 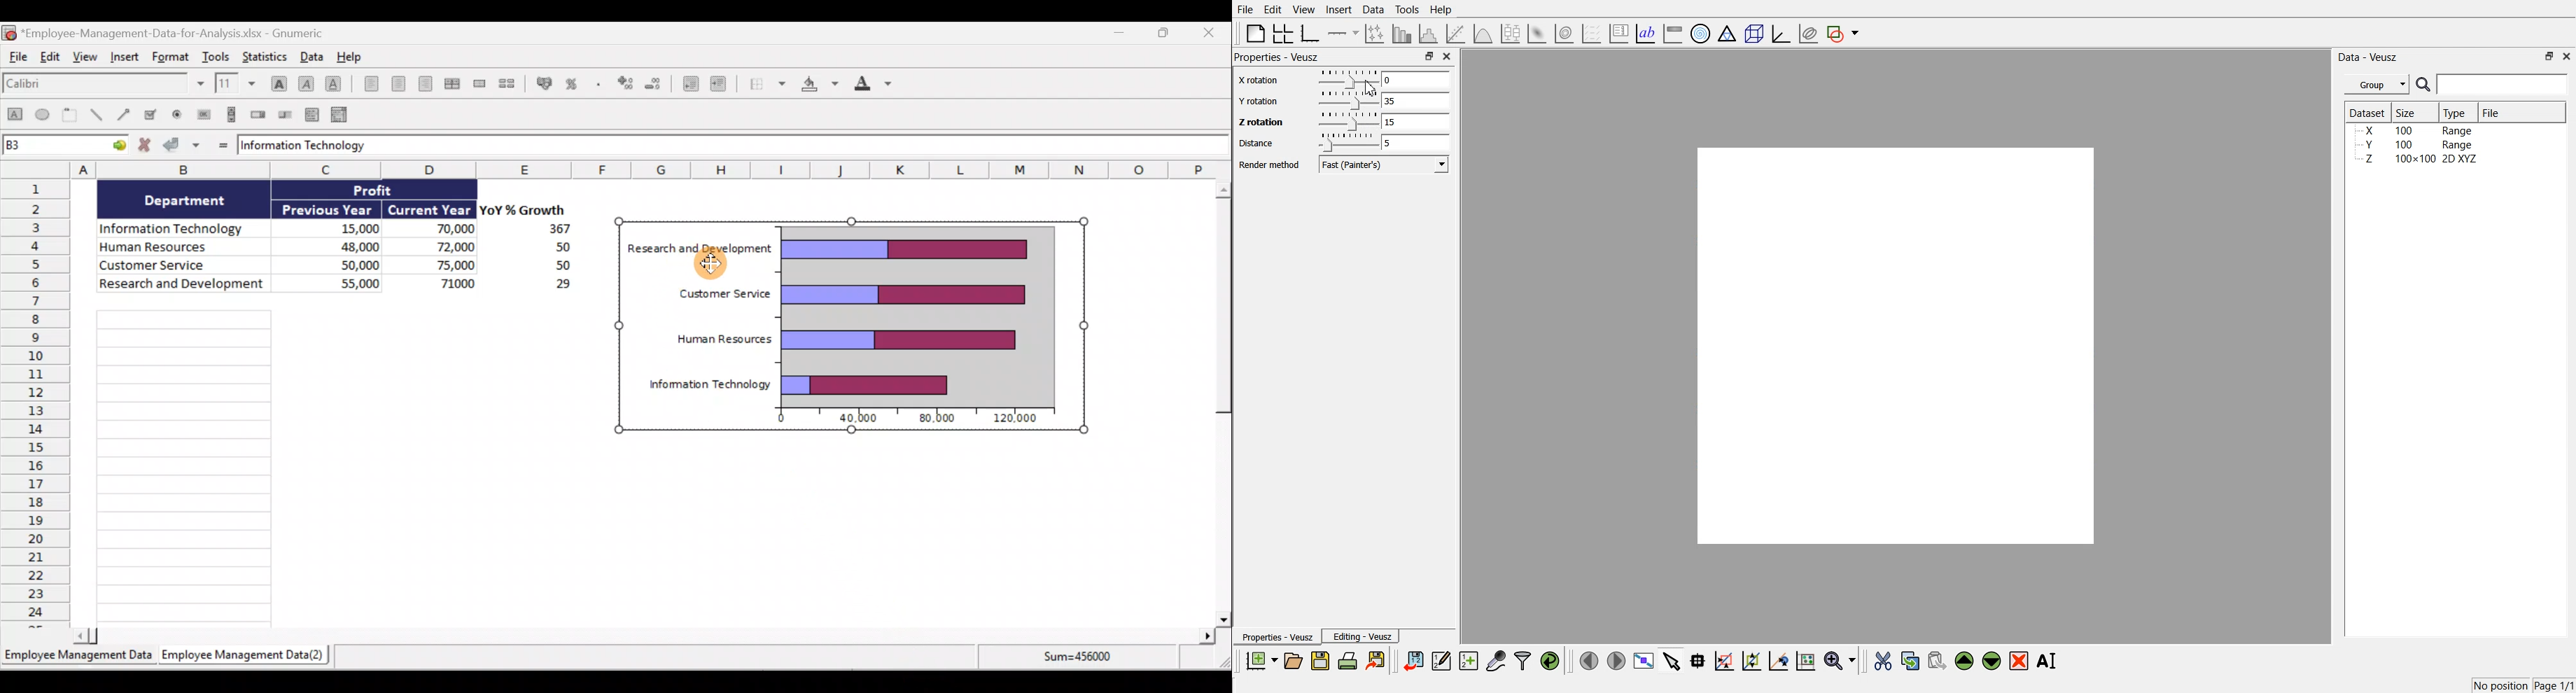 I want to click on Move to the previous page, so click(x=1589, y=660).